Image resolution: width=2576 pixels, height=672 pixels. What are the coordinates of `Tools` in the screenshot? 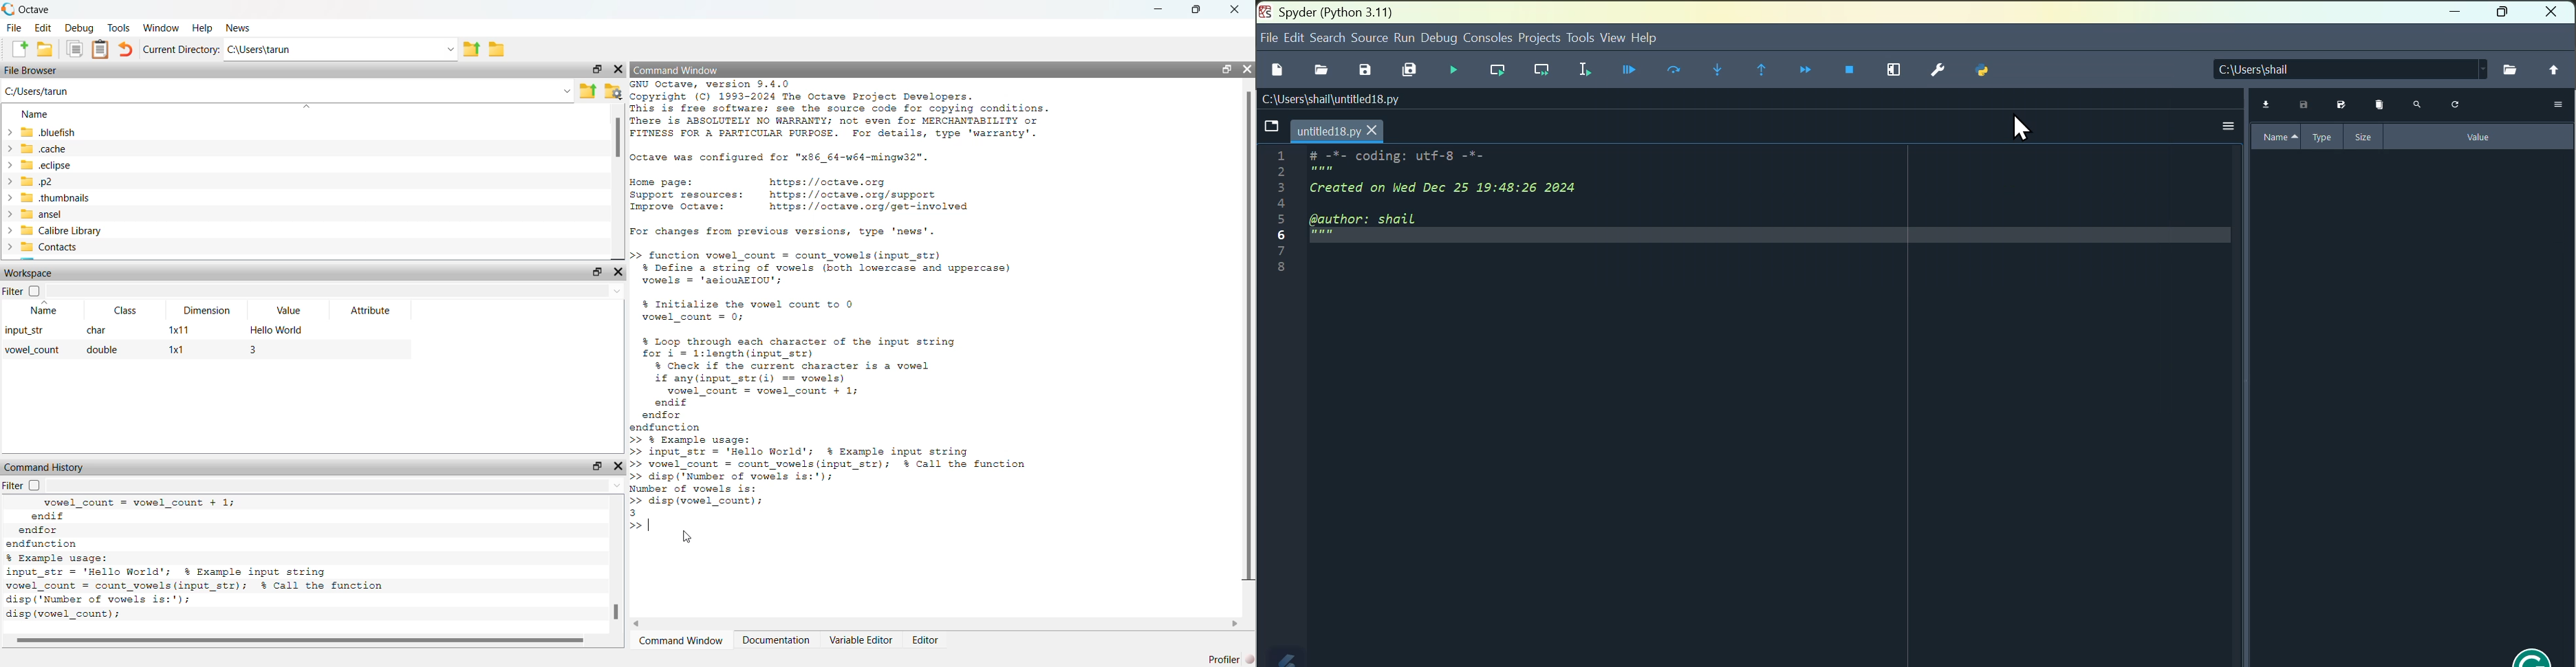 It's located at (1579, 37).